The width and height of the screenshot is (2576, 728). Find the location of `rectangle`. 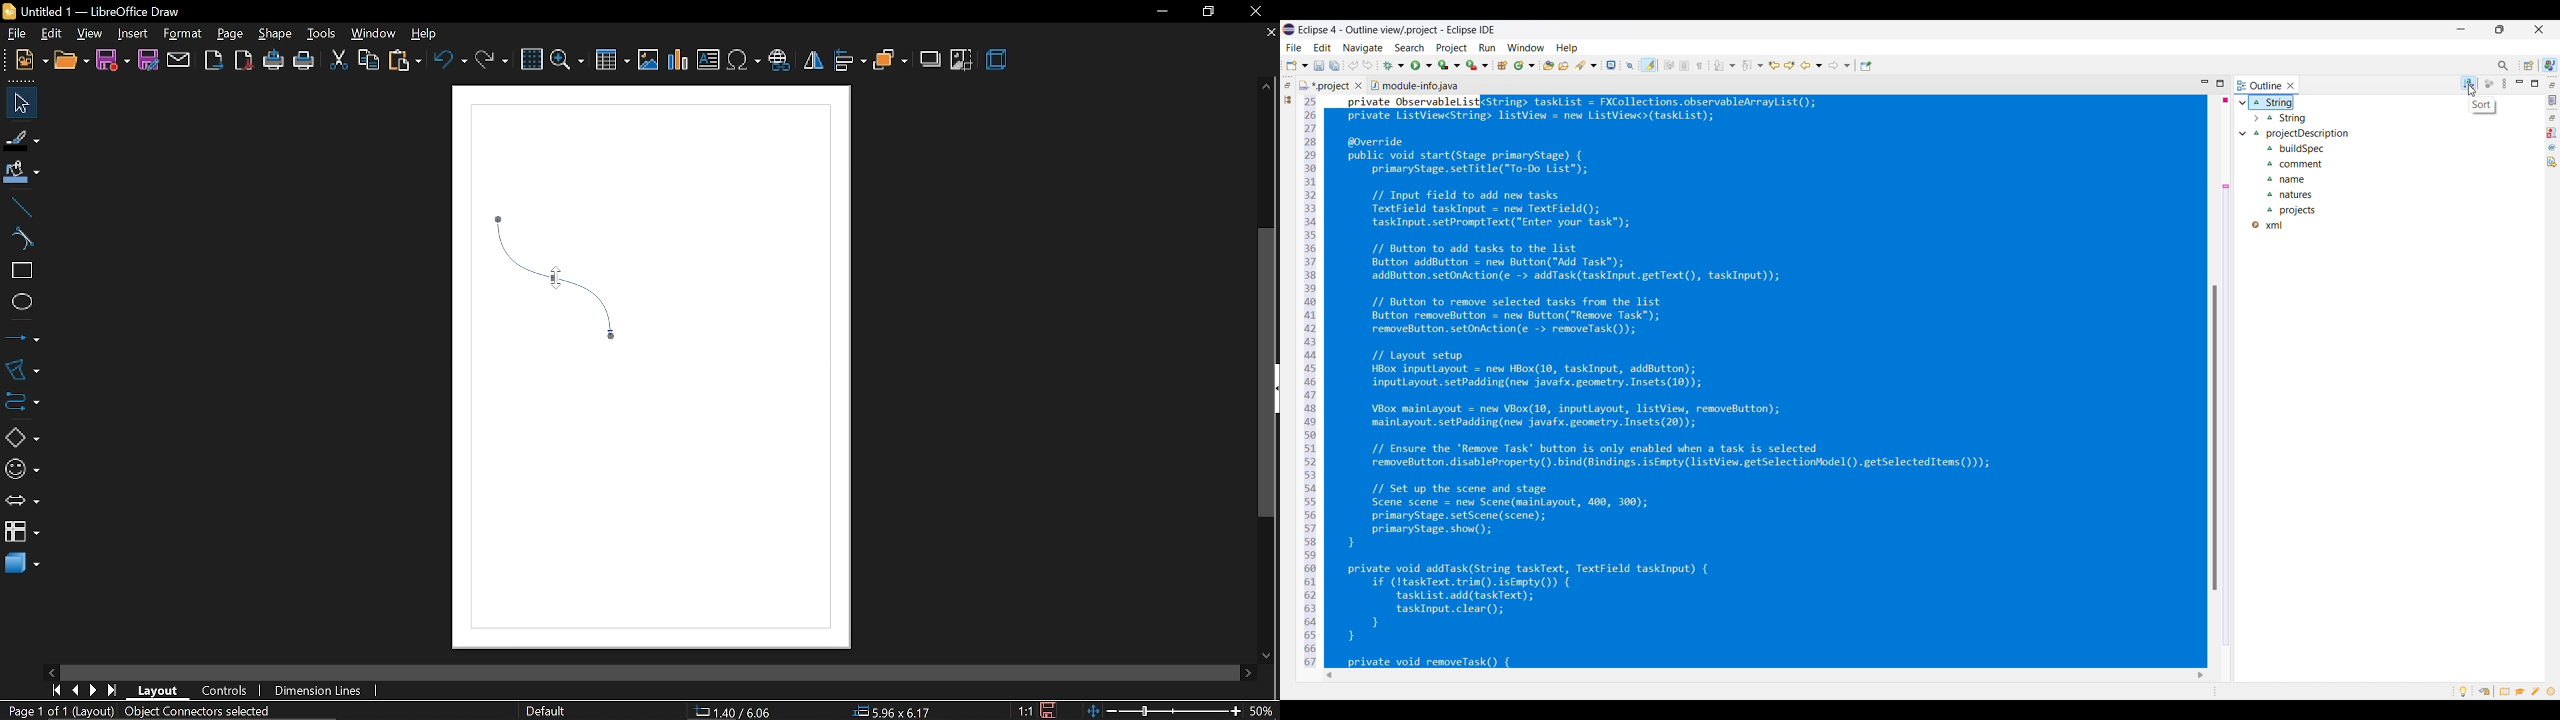

rectangle is located at coordinates (18, 271).